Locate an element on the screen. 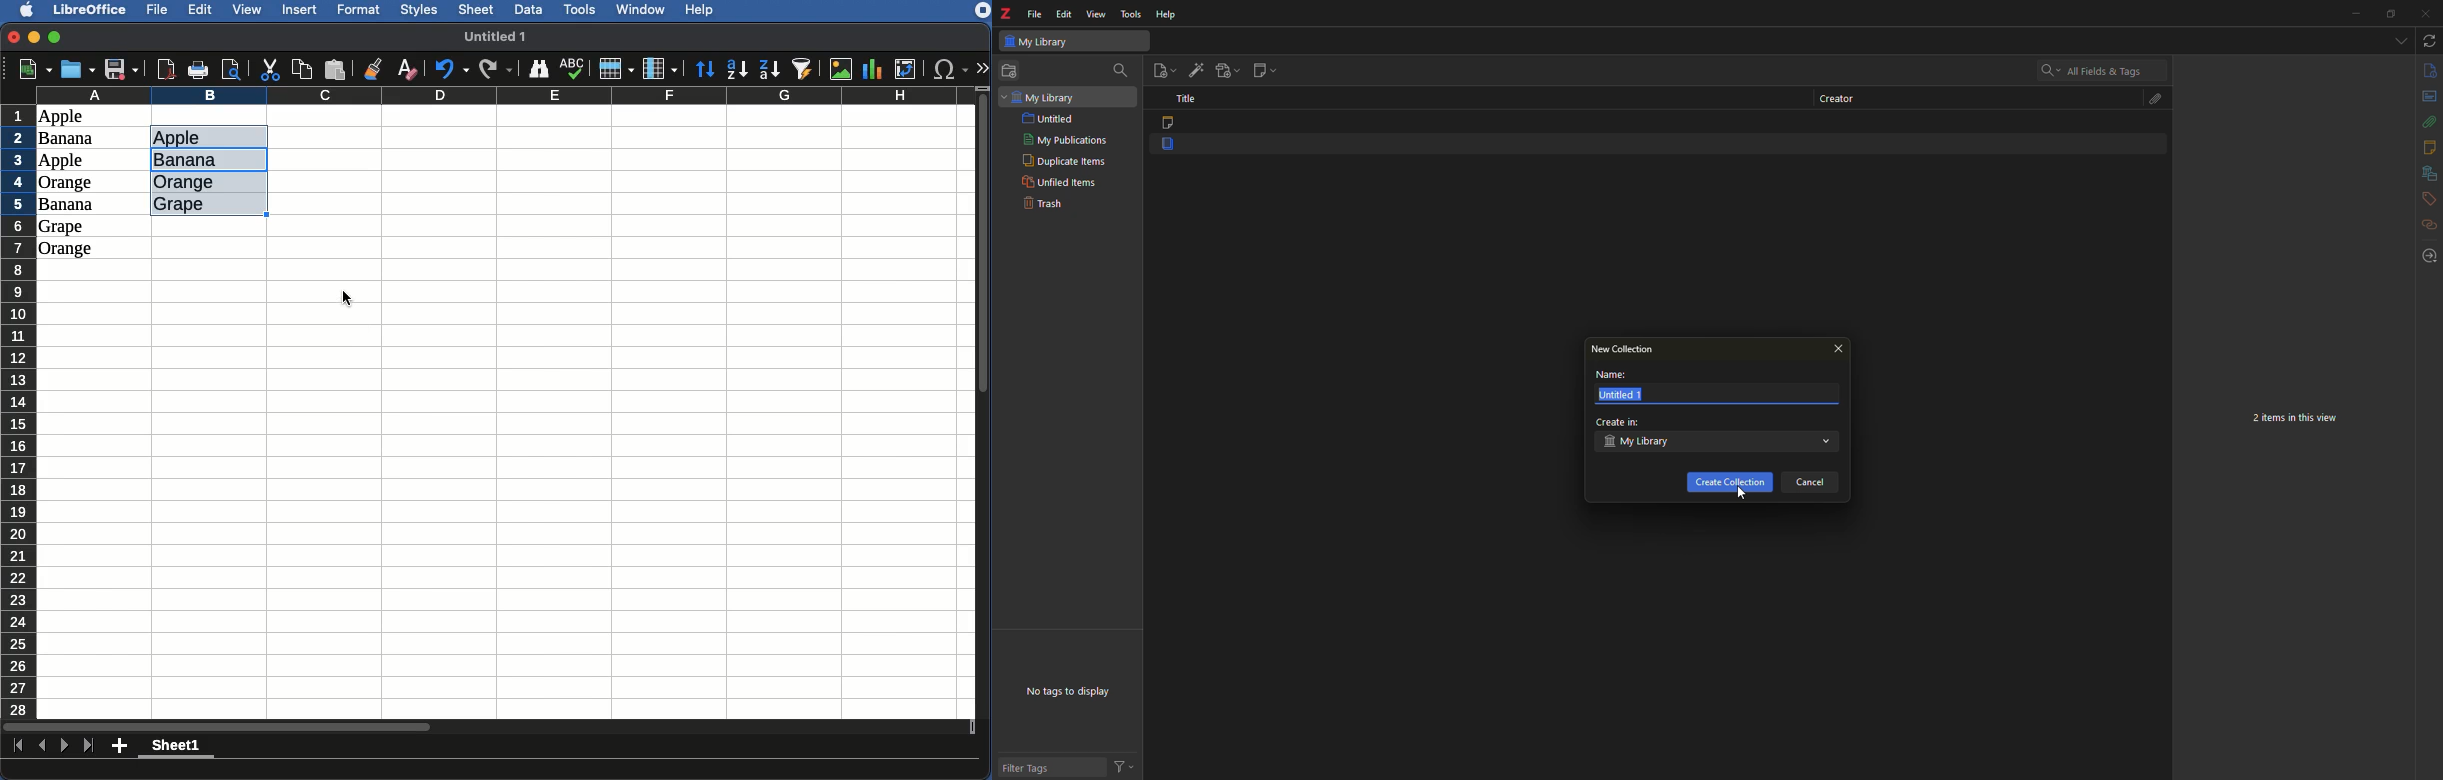 This screenshot has height=784, width=2464. Minimize is located at coordinates (35, 37).